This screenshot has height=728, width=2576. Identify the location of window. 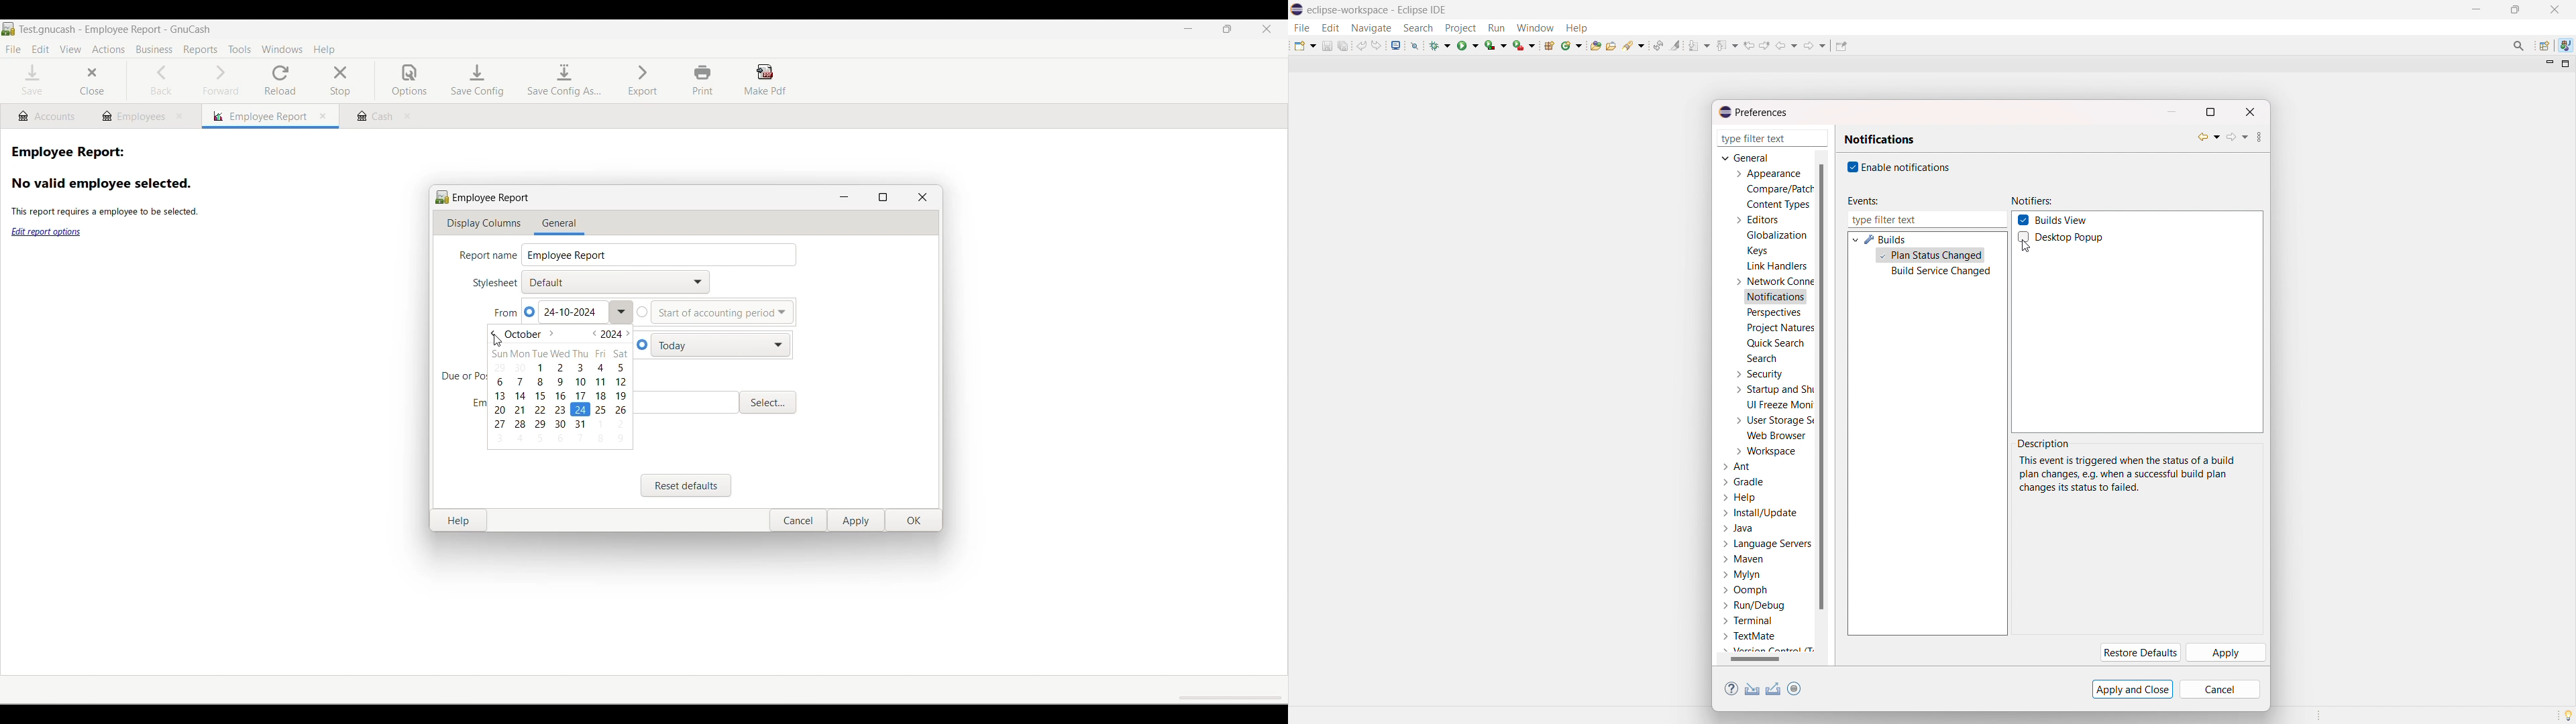
(1535, 27).